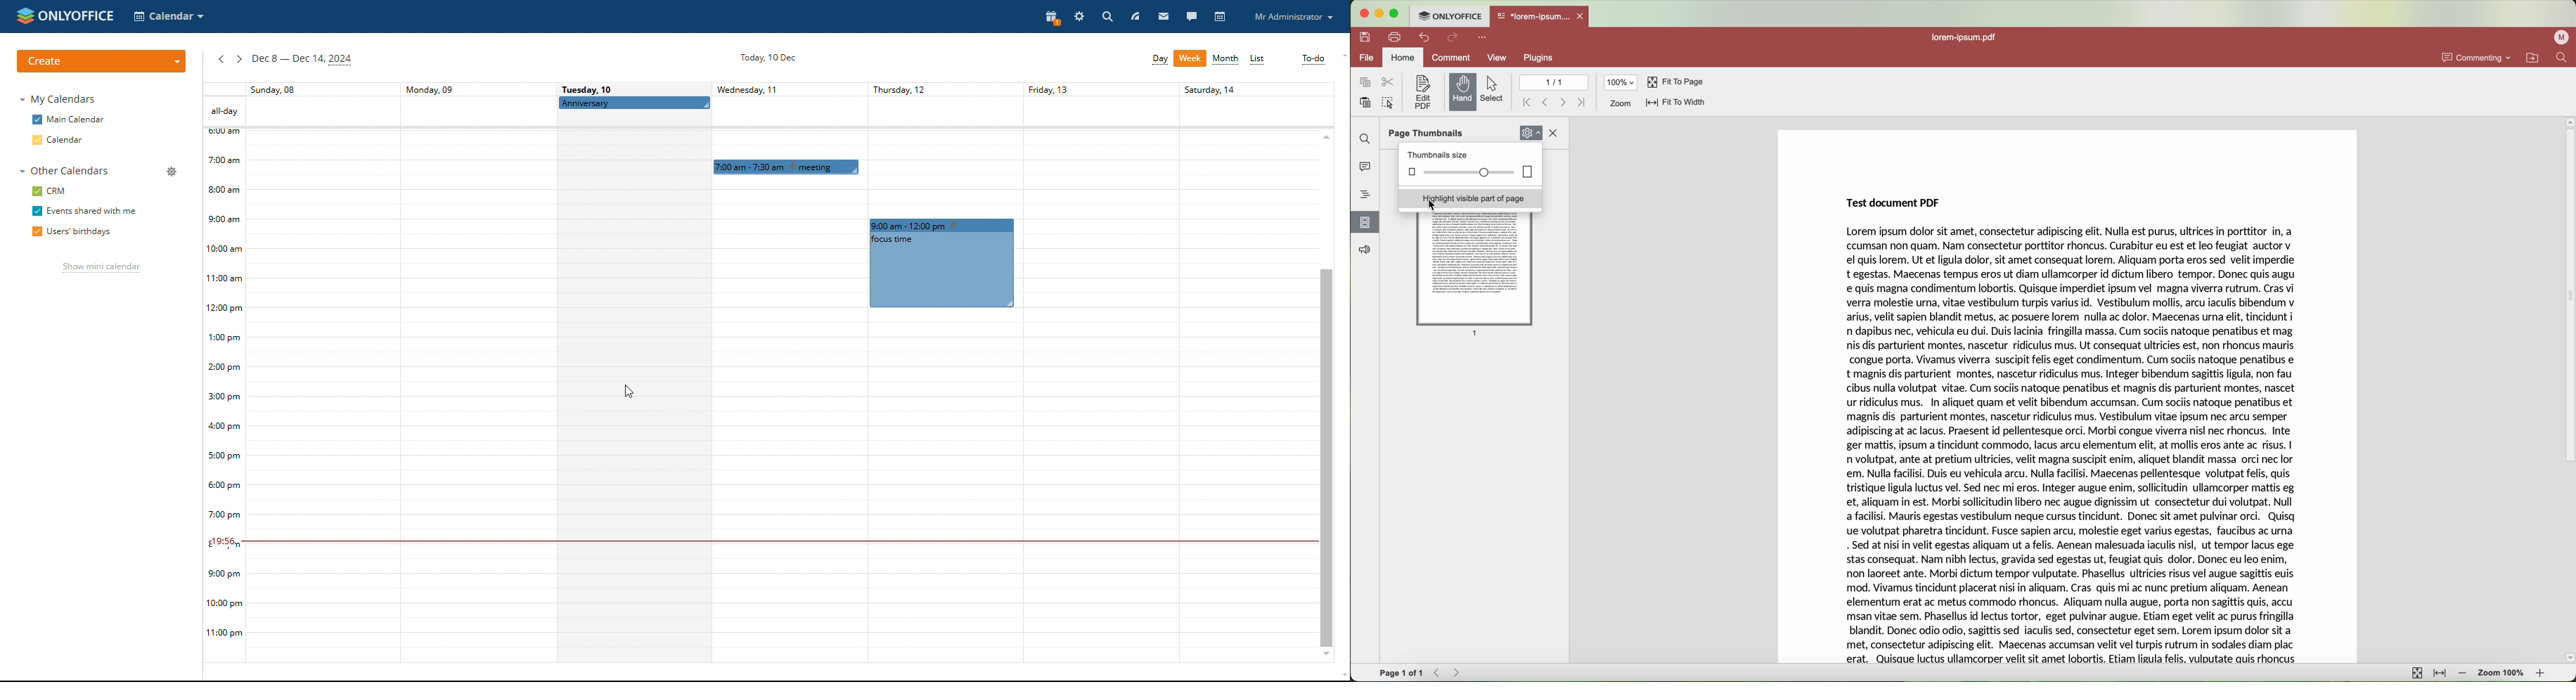 This screenshot has width=2576, height=700. What do you see at coordinates (1360, 13) in the screenshot?
I see `close program` at bounding box center [1360, 13].